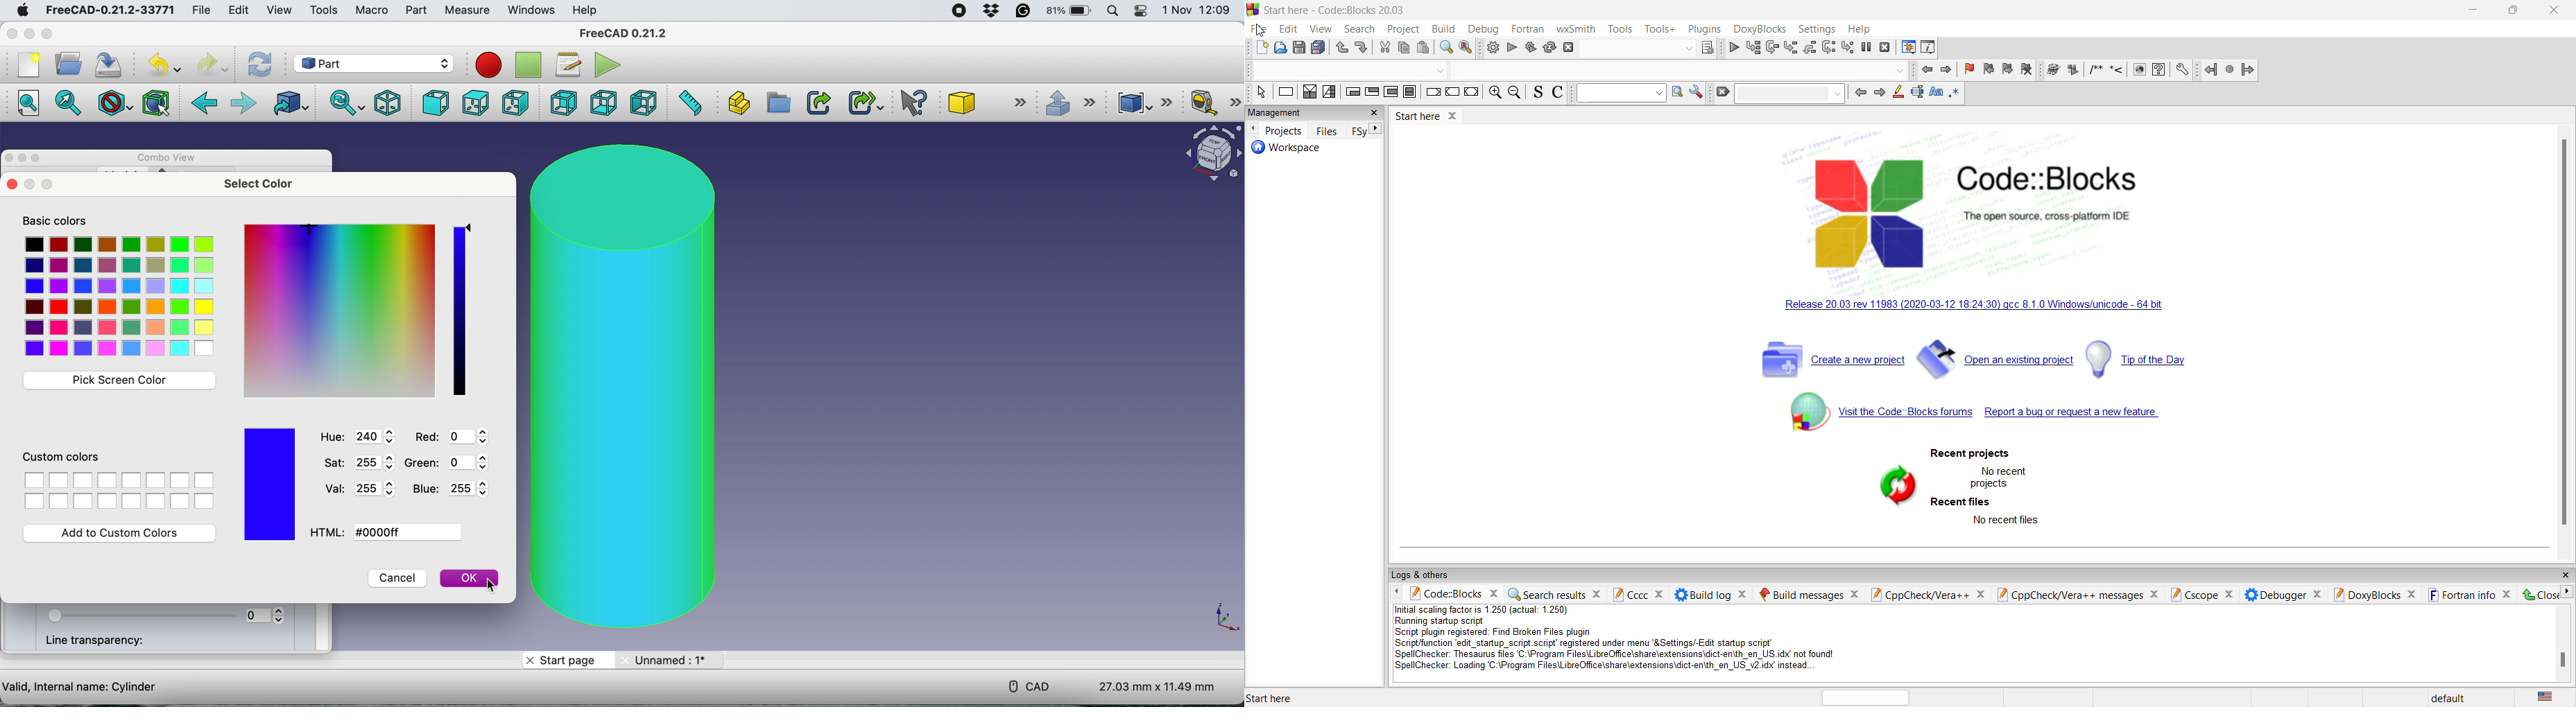 The width and height of the screenshot is (2576, 728). What do you see at coordinates (360, 462) in the screenshot?
I see `saturation` at bounding box center [360, 462].